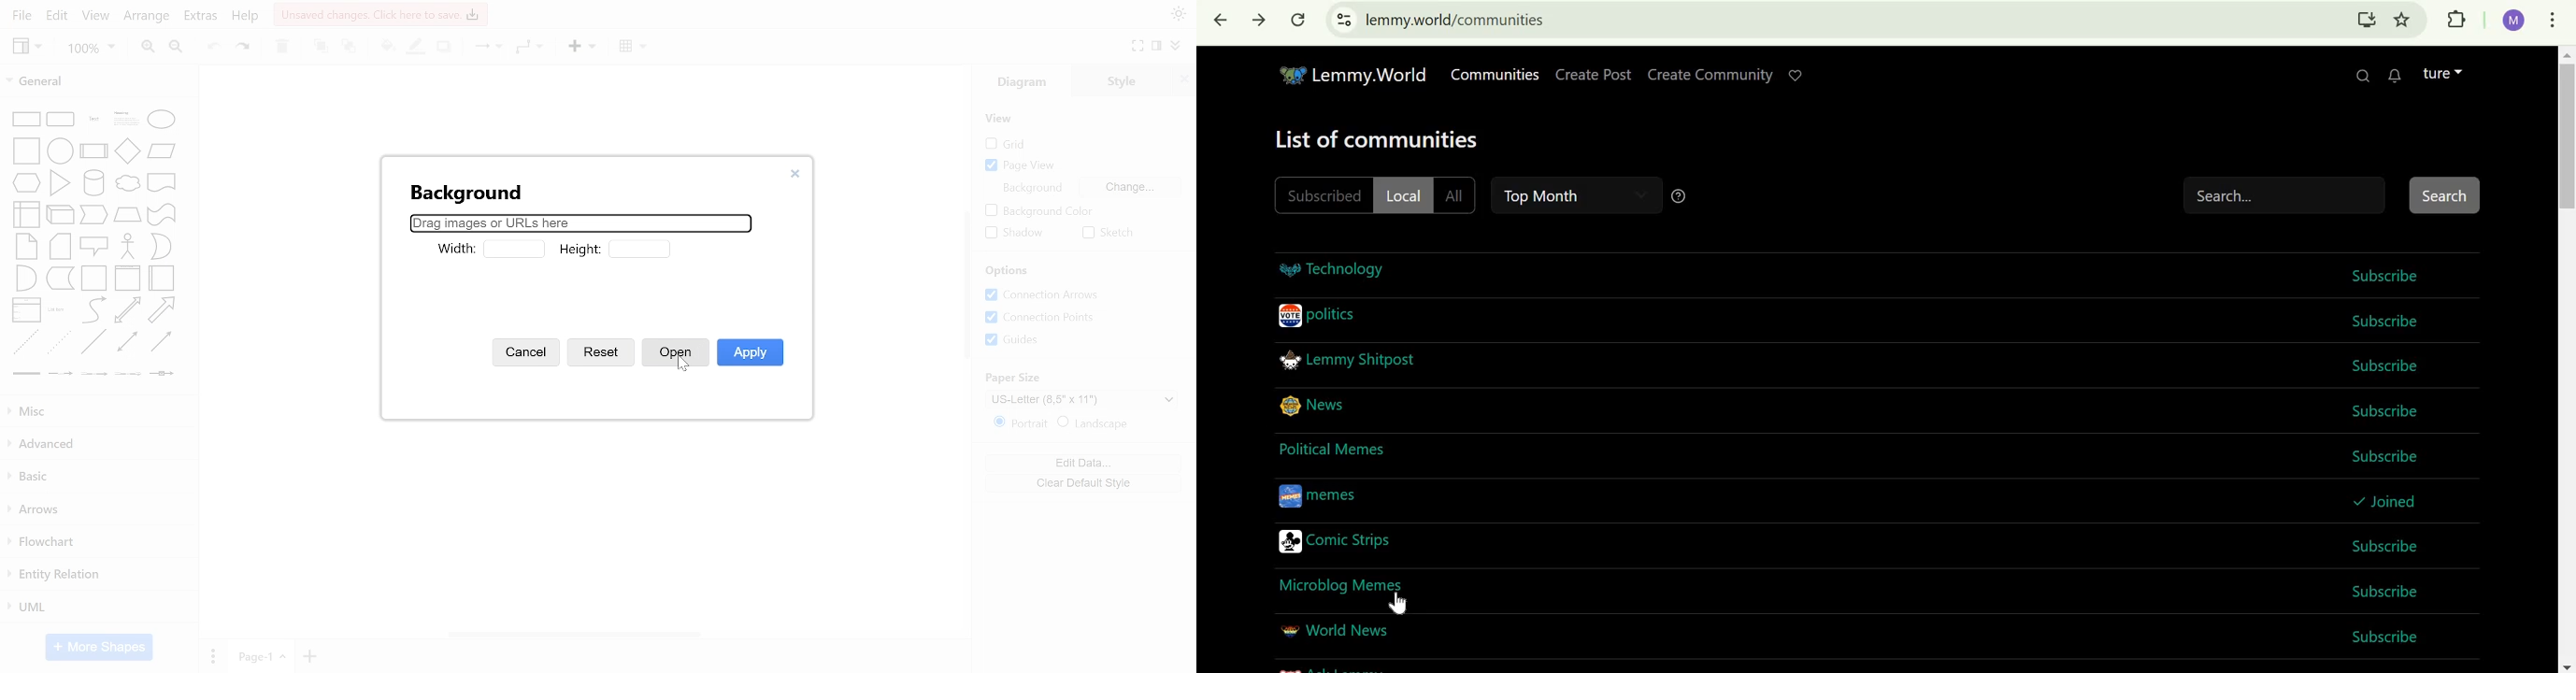 This screenshot has height=700, width=2576. Describe the element at coordinates (19, 16) in the screenshot. I see `File` at that location.